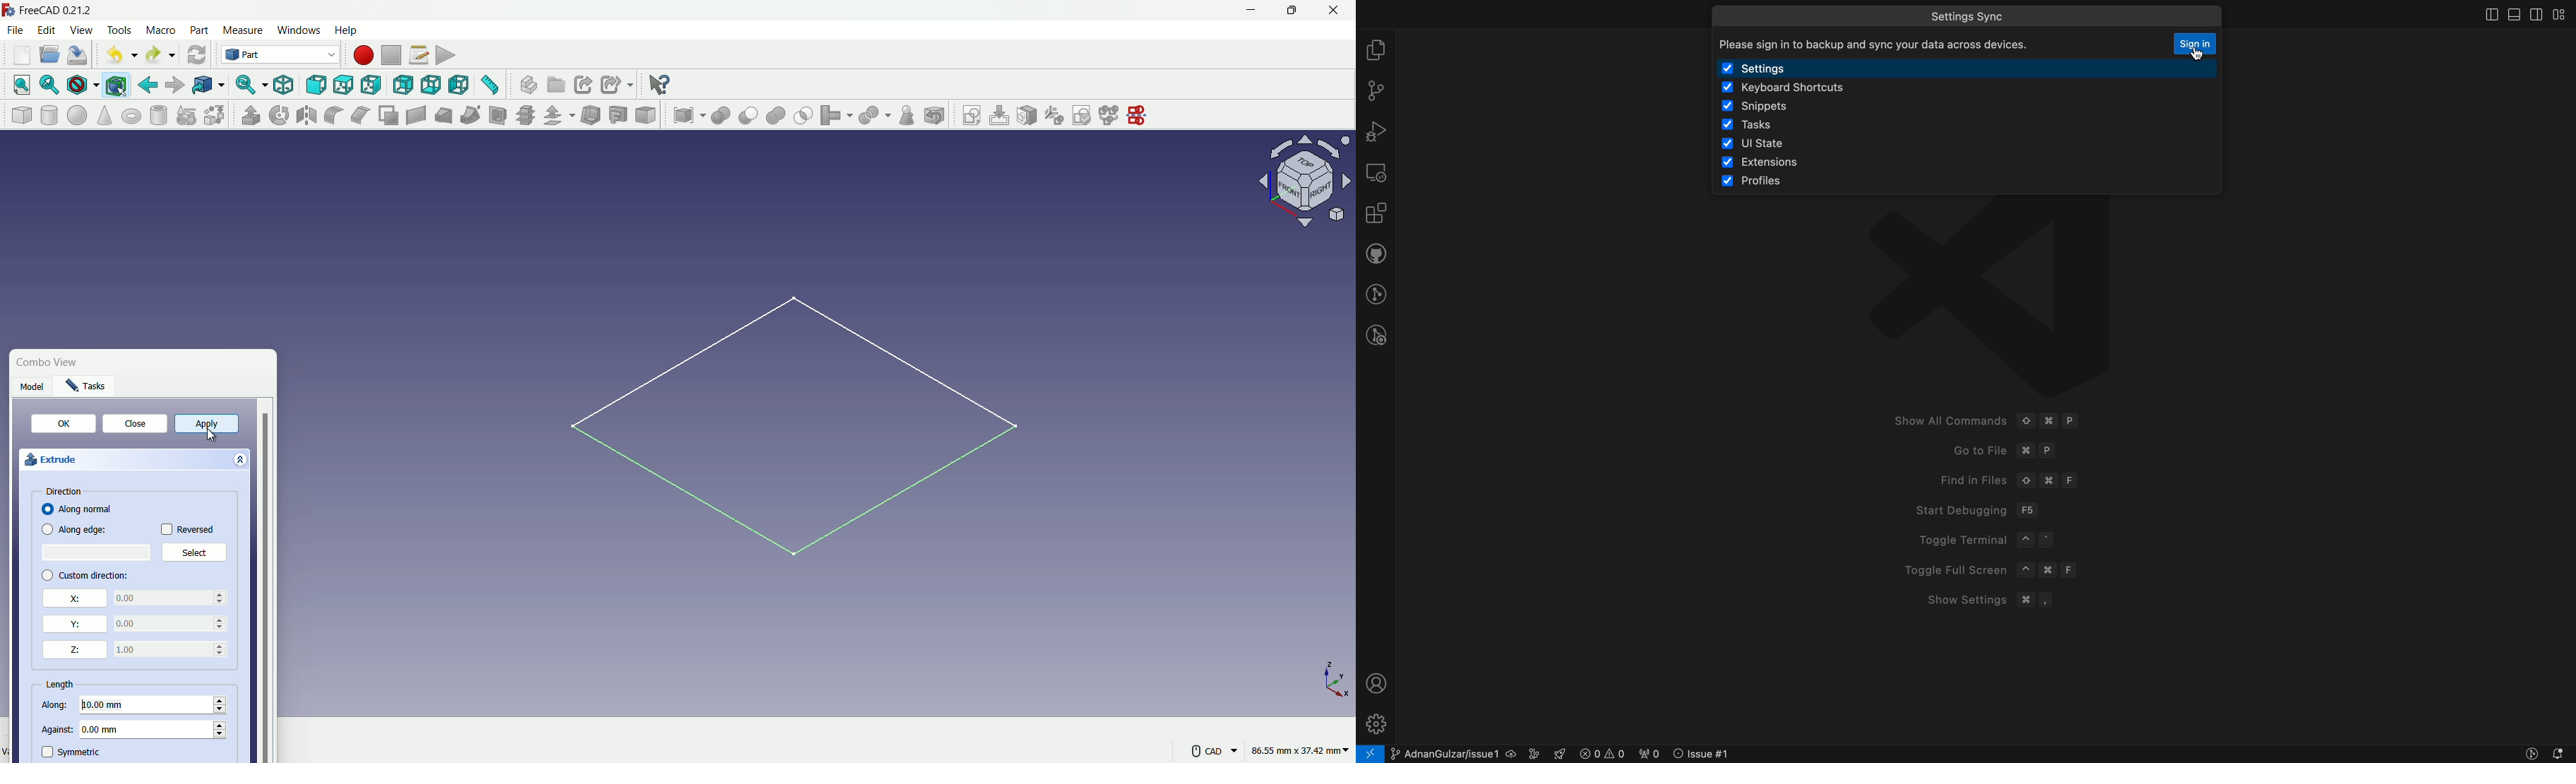 The height and width of the screenshot is (784, 2576). I want to click on hollow cylinder, so click(159, 115).